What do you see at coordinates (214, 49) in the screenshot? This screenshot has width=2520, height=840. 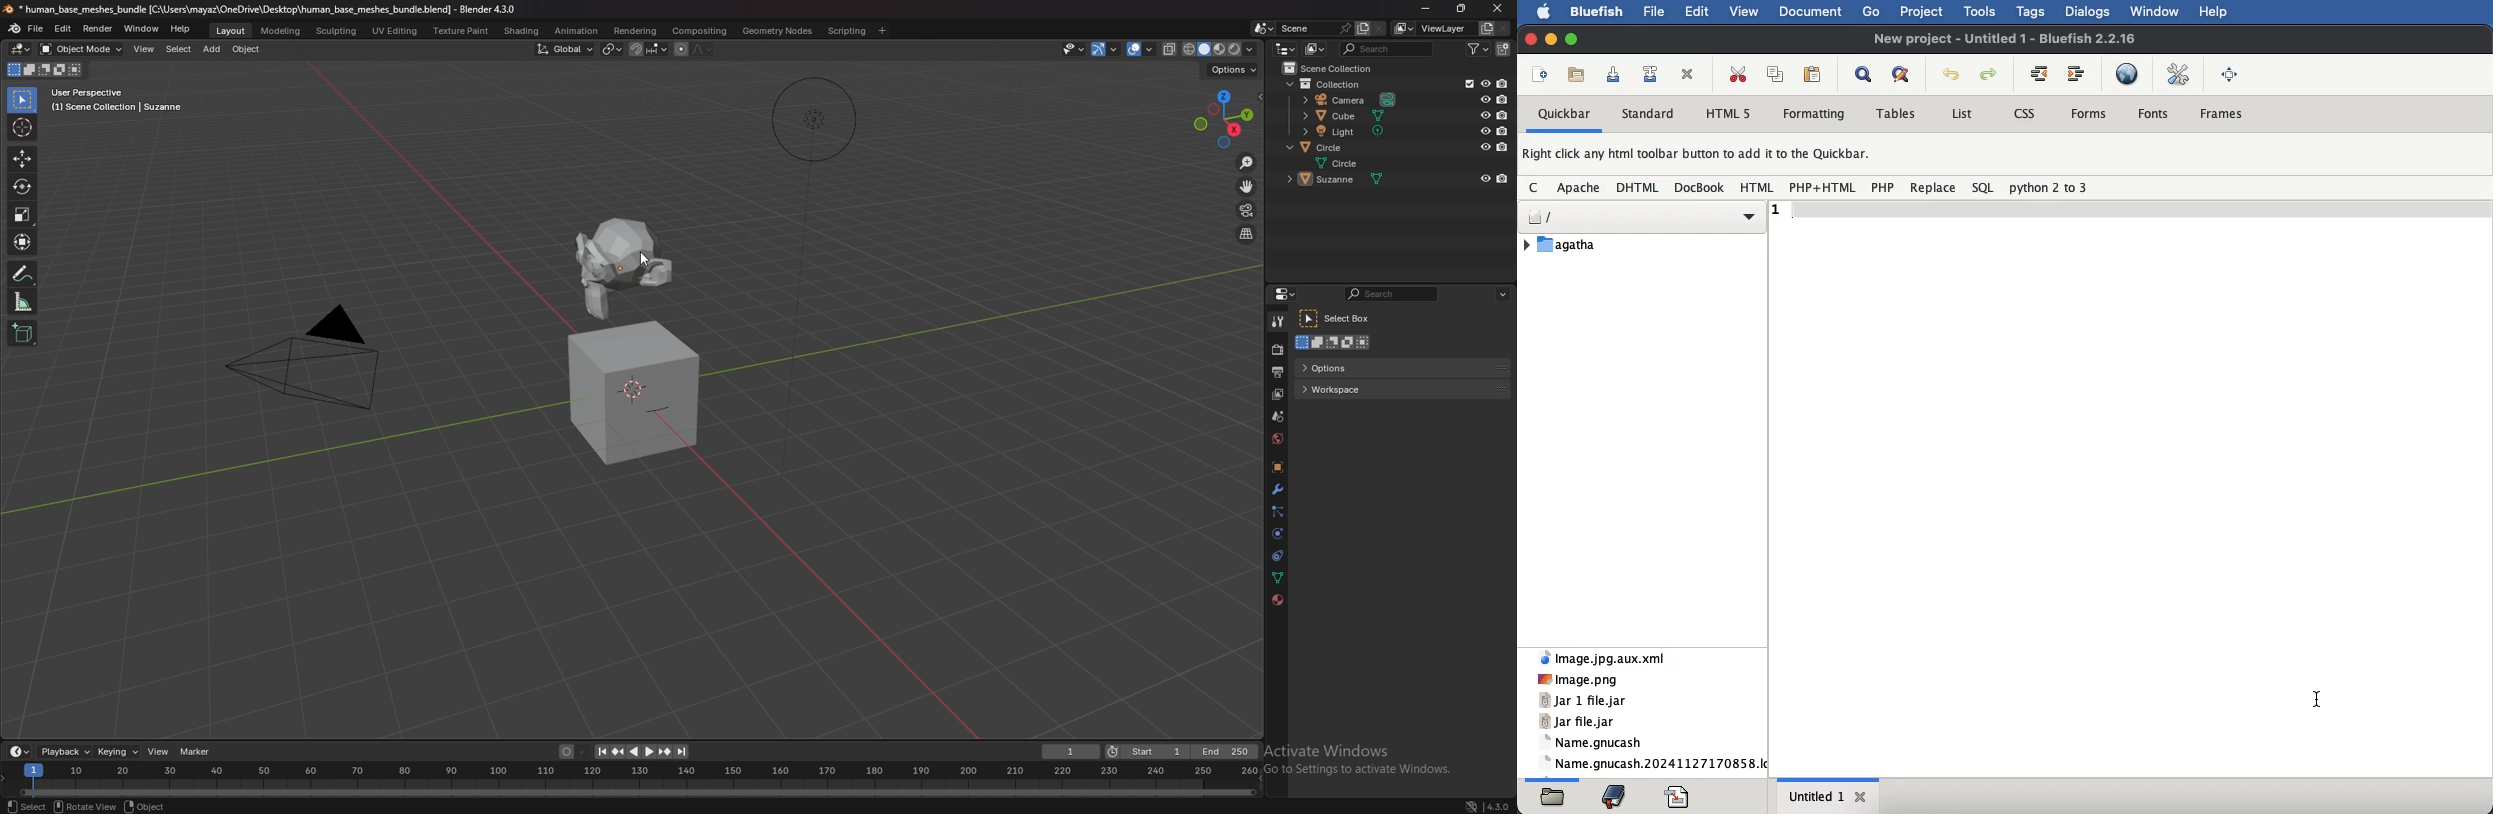 I see `add` at bounding box center [214, 49].